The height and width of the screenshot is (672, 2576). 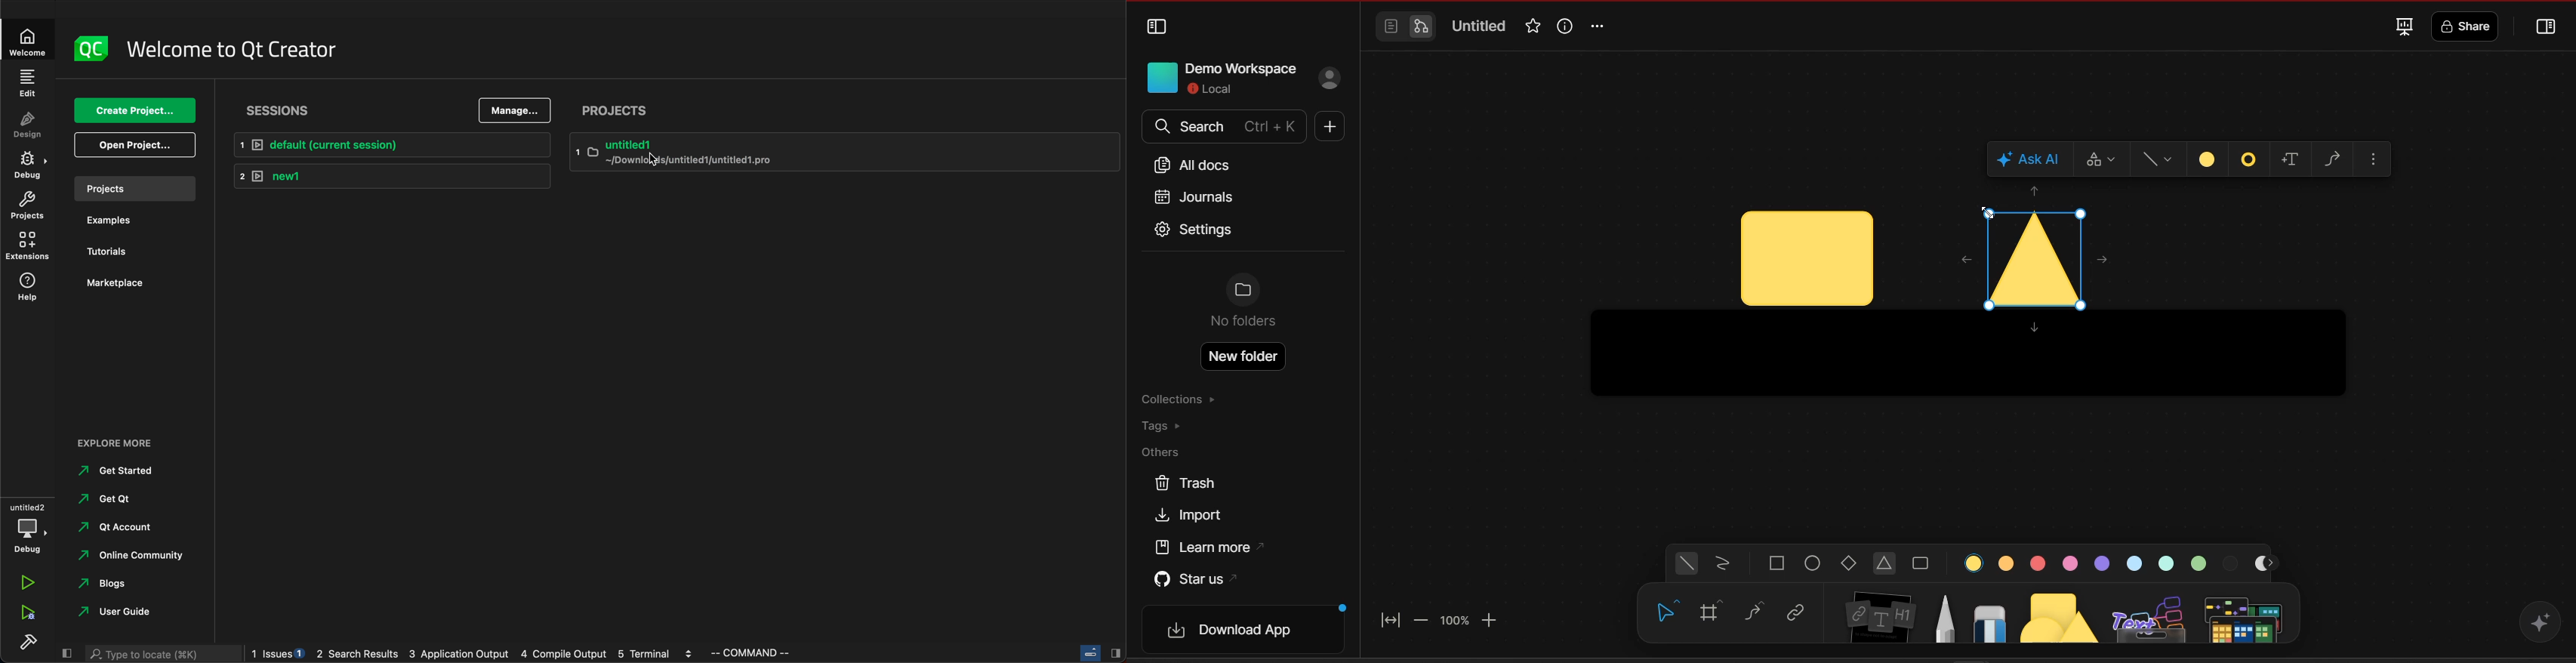 I want to click on import, so click(x=1194, y=516).